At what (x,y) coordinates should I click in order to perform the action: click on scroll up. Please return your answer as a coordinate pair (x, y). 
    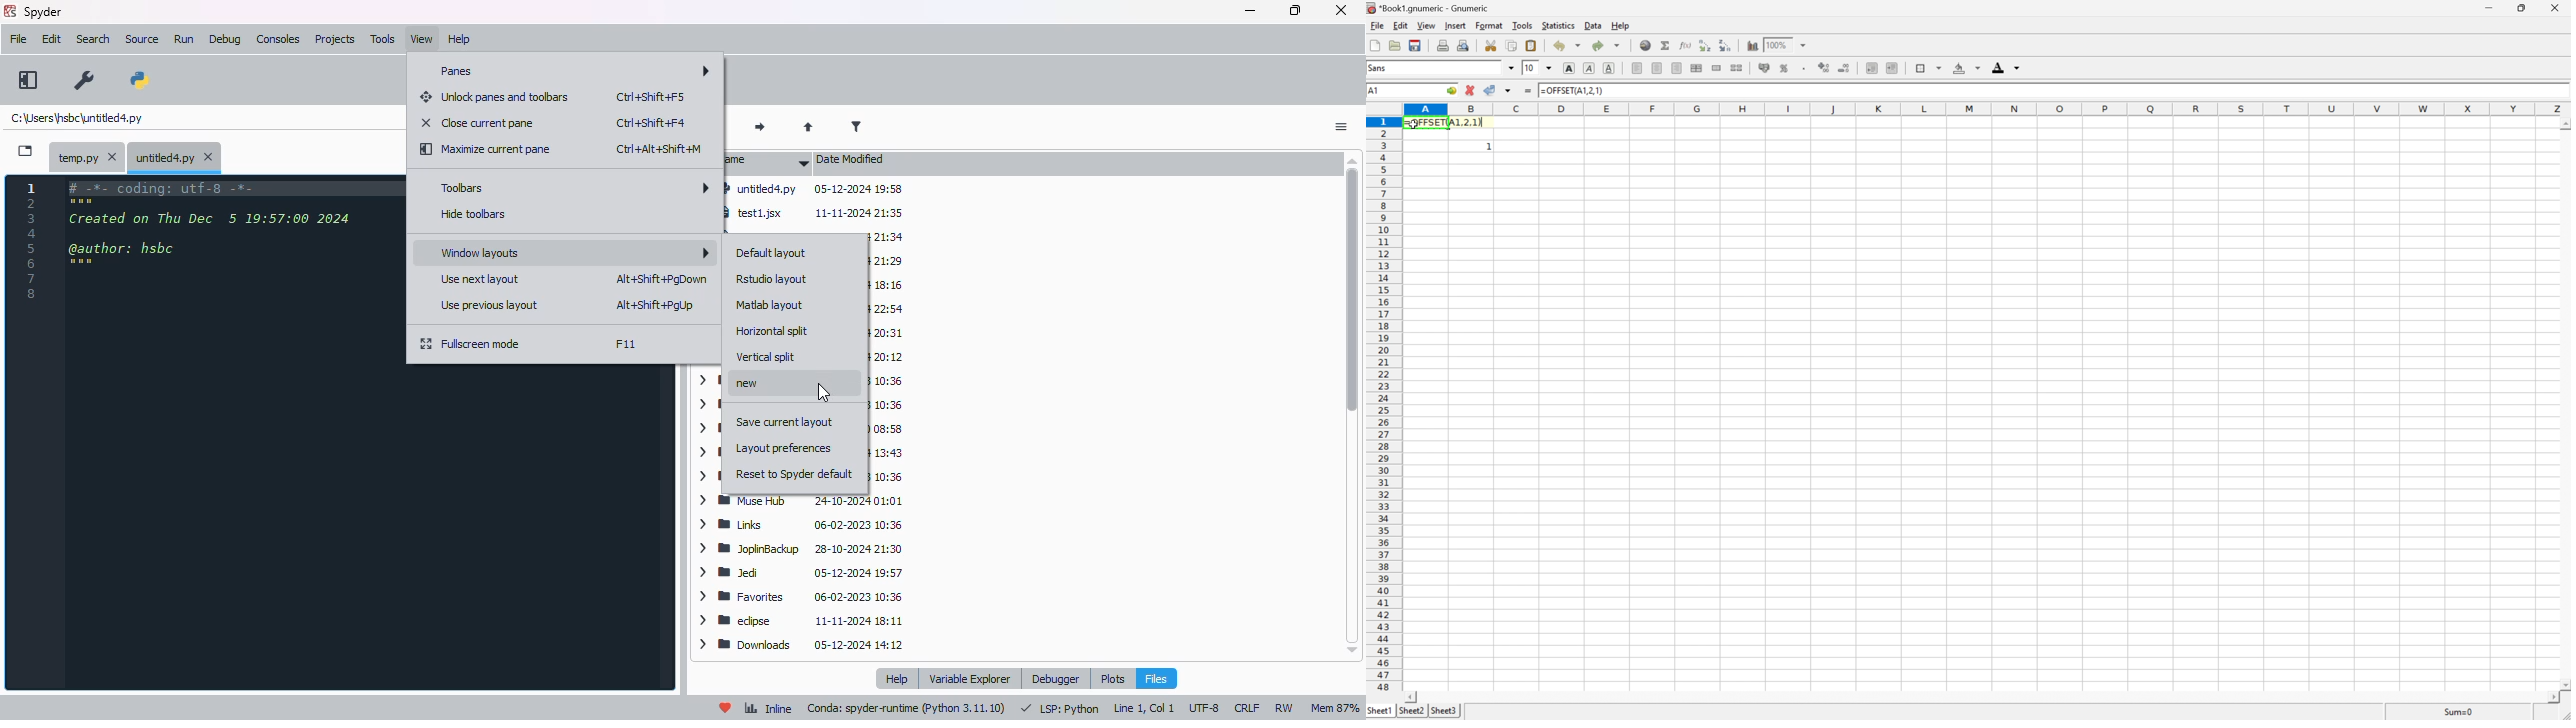
    Looking at the image, I should click on (2563, 126).